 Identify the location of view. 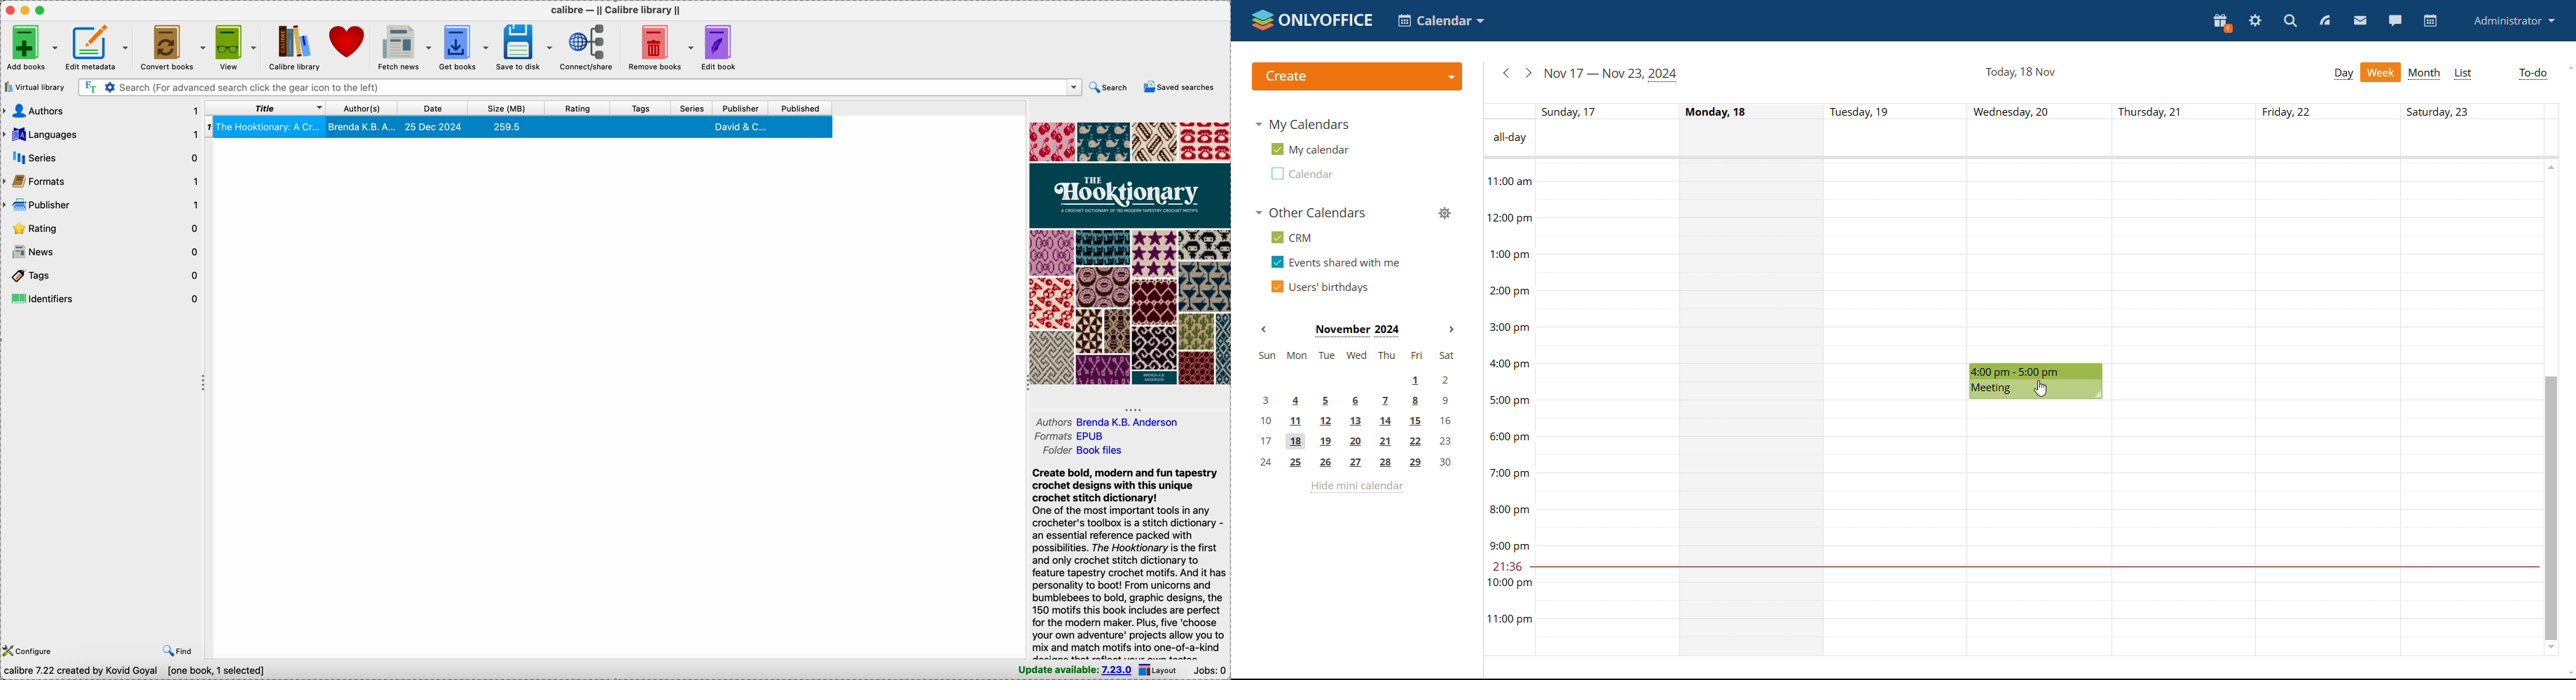
(233, 46).